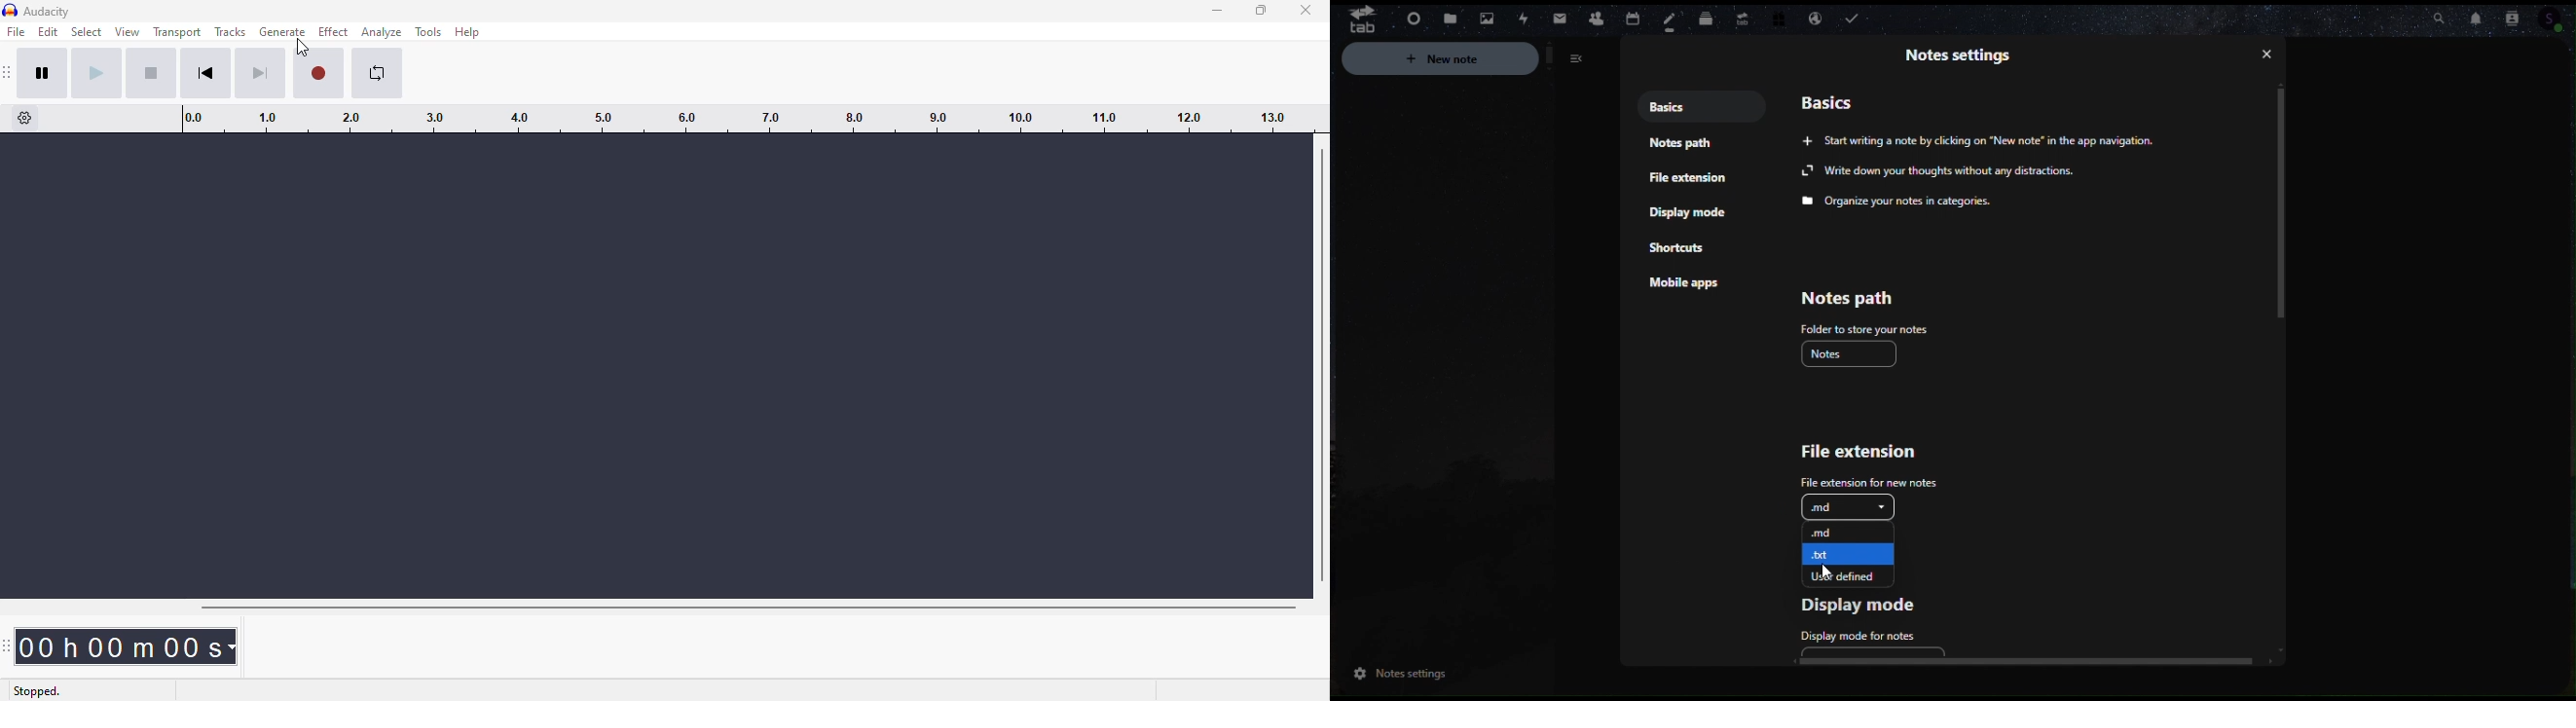 This screenshot has height=728, width=2576. Describe the element at coordinates (334, 31) in the screenshot. I see `effect` at that location.